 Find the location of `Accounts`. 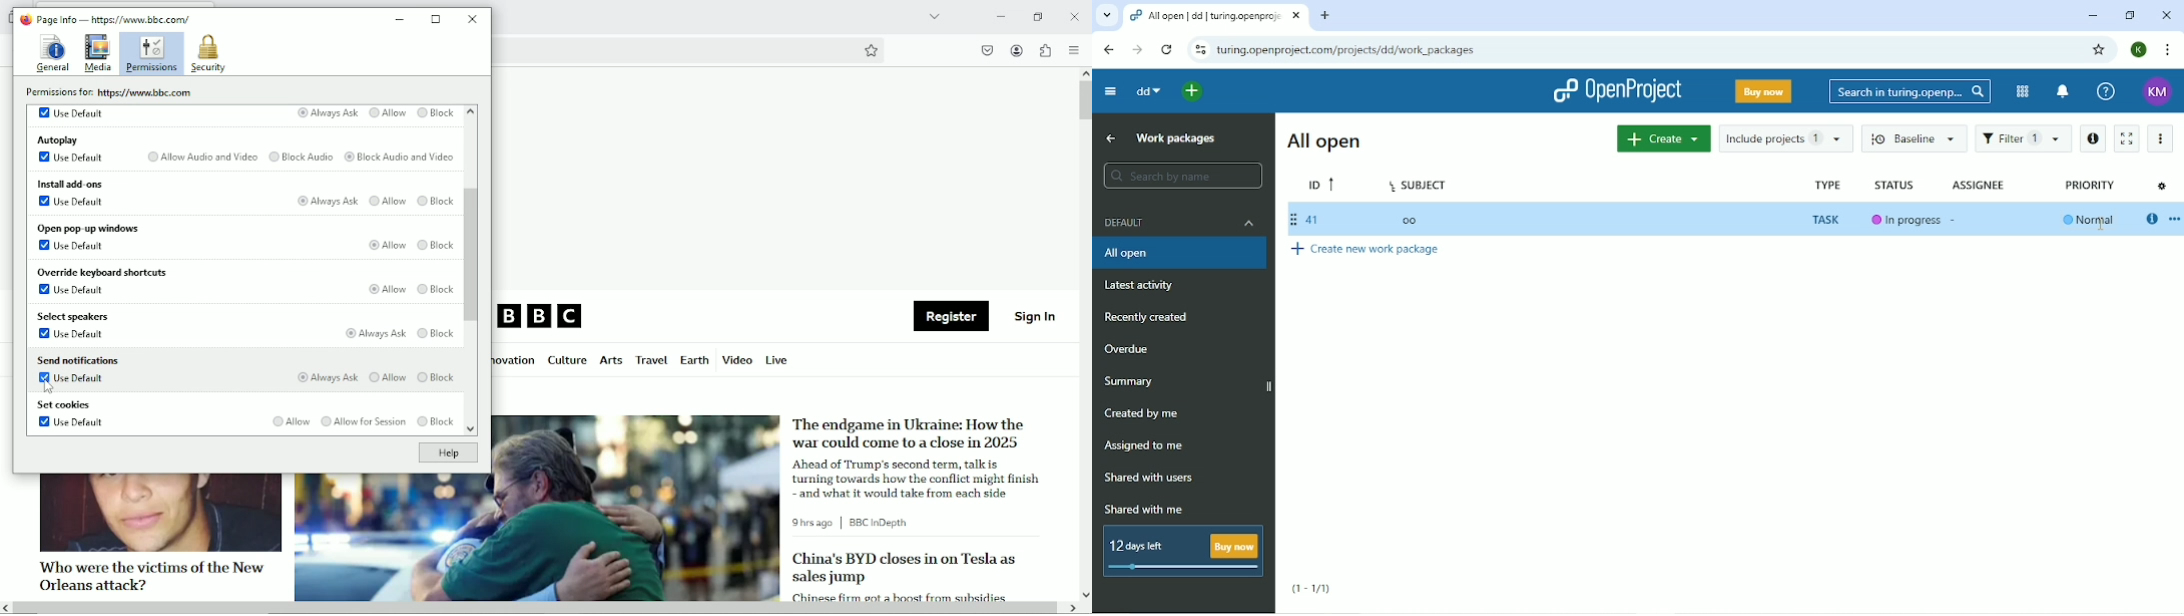

Accounts is located at coordinates (1015, 48).